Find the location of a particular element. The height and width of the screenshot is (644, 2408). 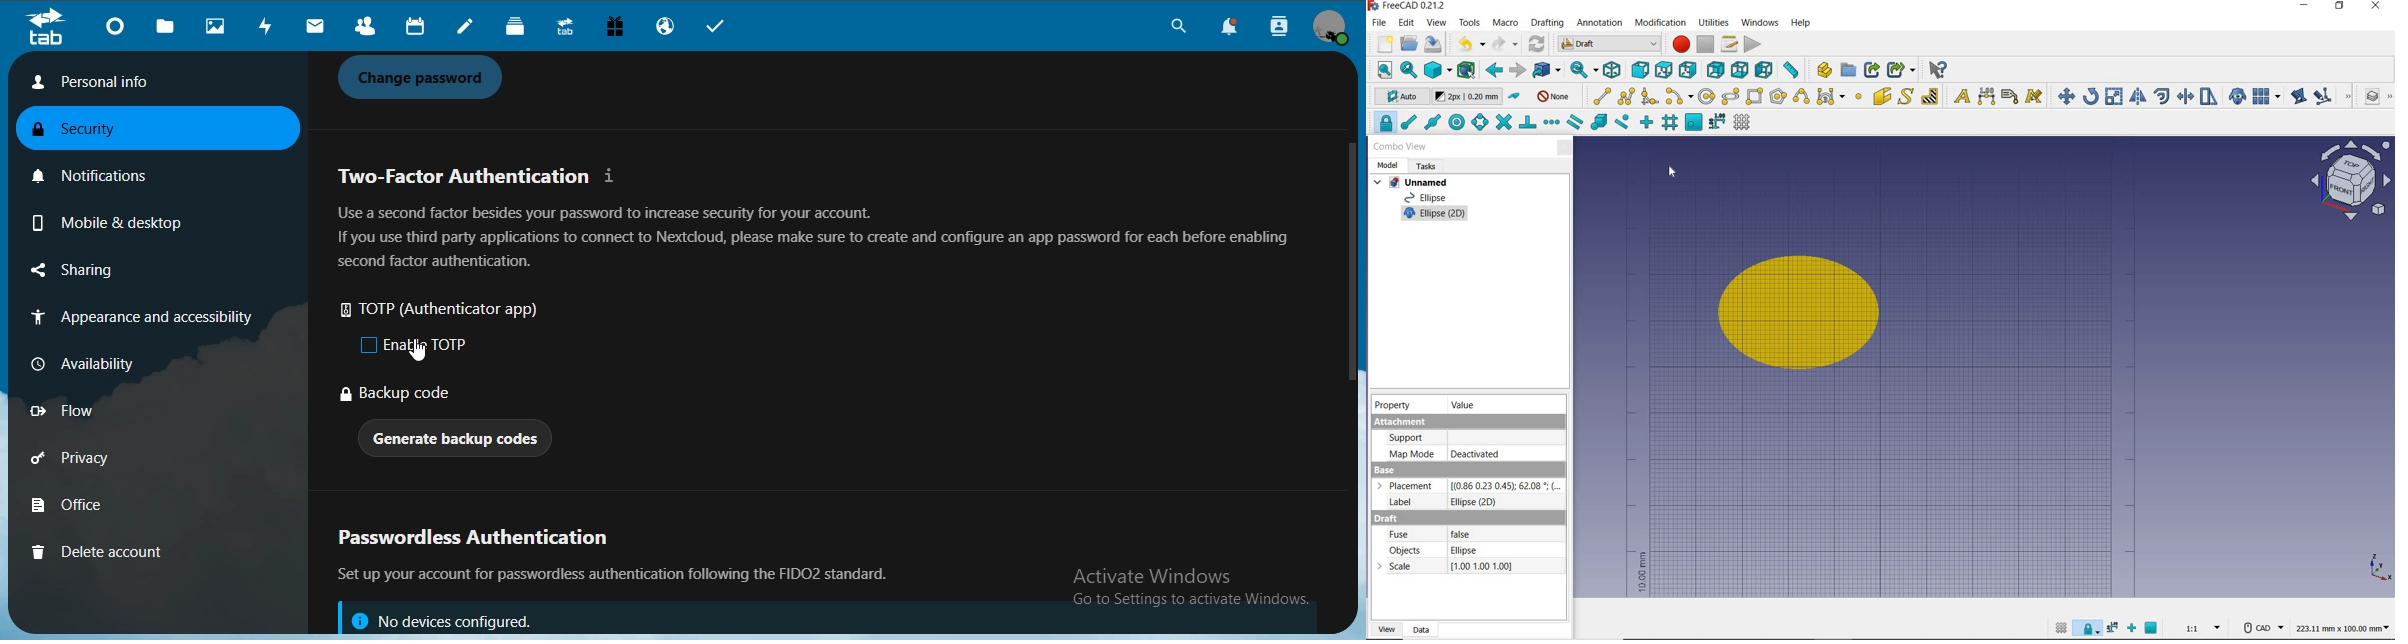

TOTP is located at coordinates (450, 311).